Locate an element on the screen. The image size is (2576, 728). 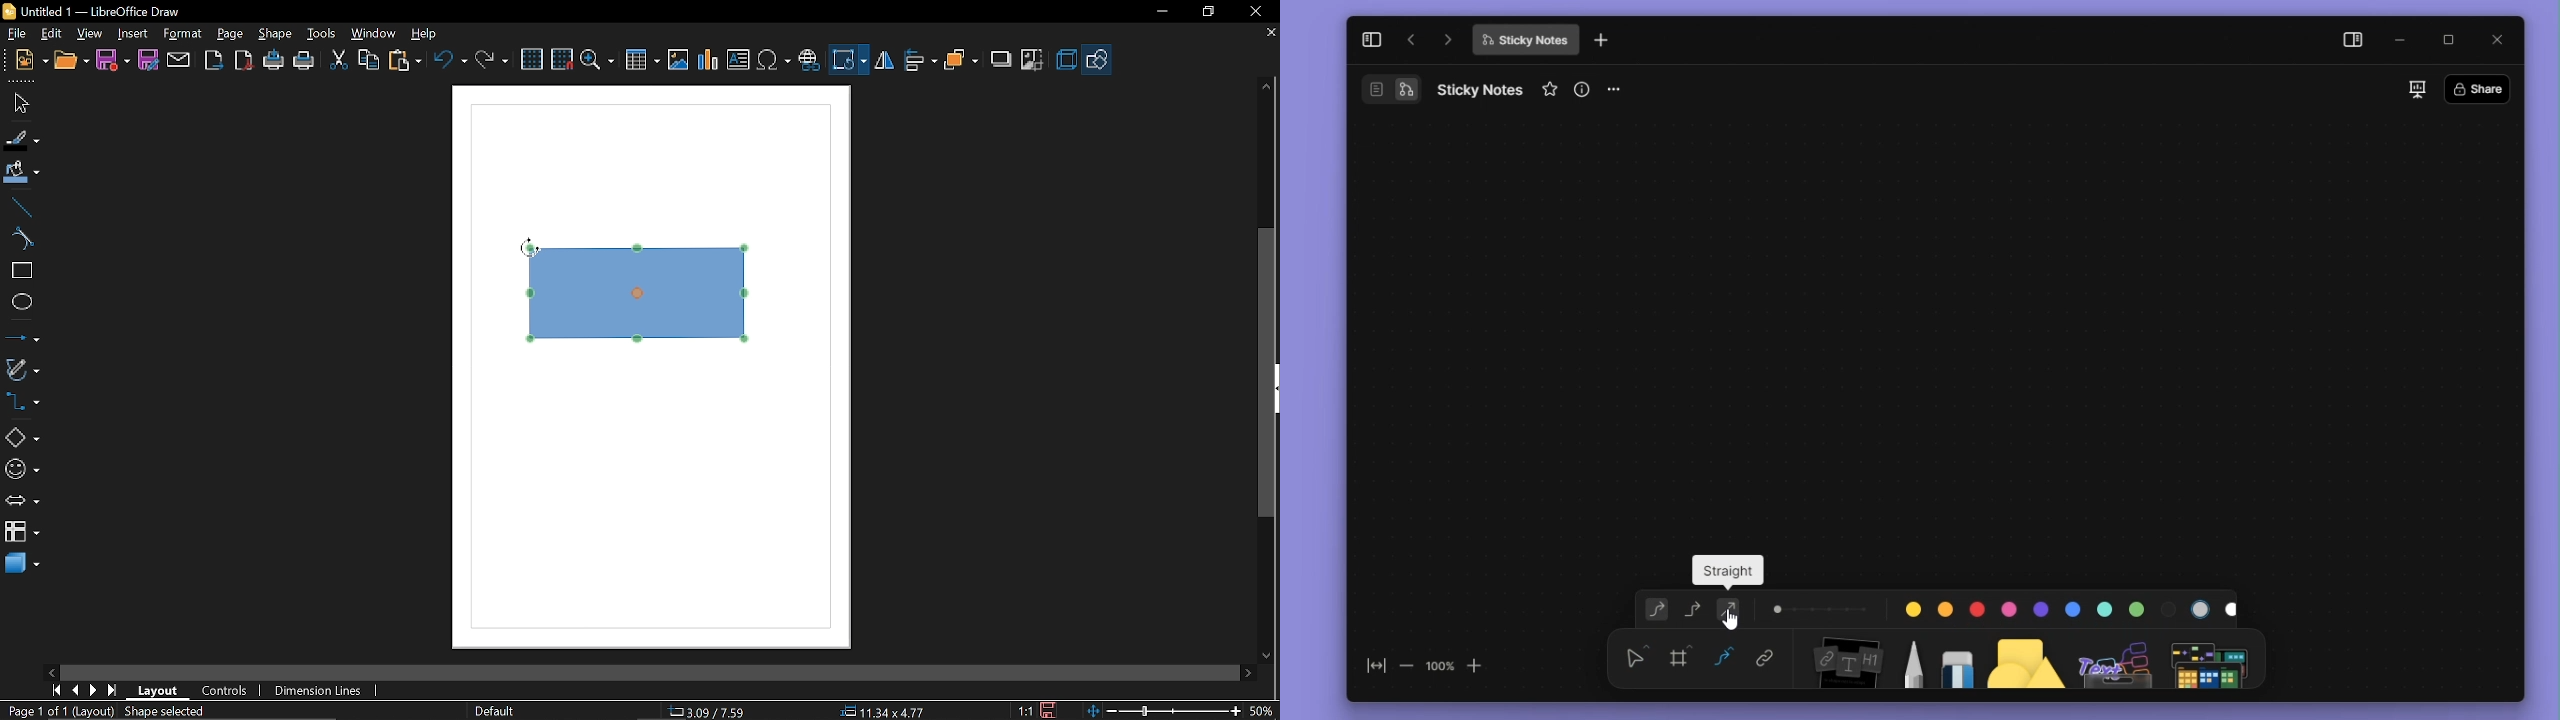
Grid is located at coordinates (533, 60).